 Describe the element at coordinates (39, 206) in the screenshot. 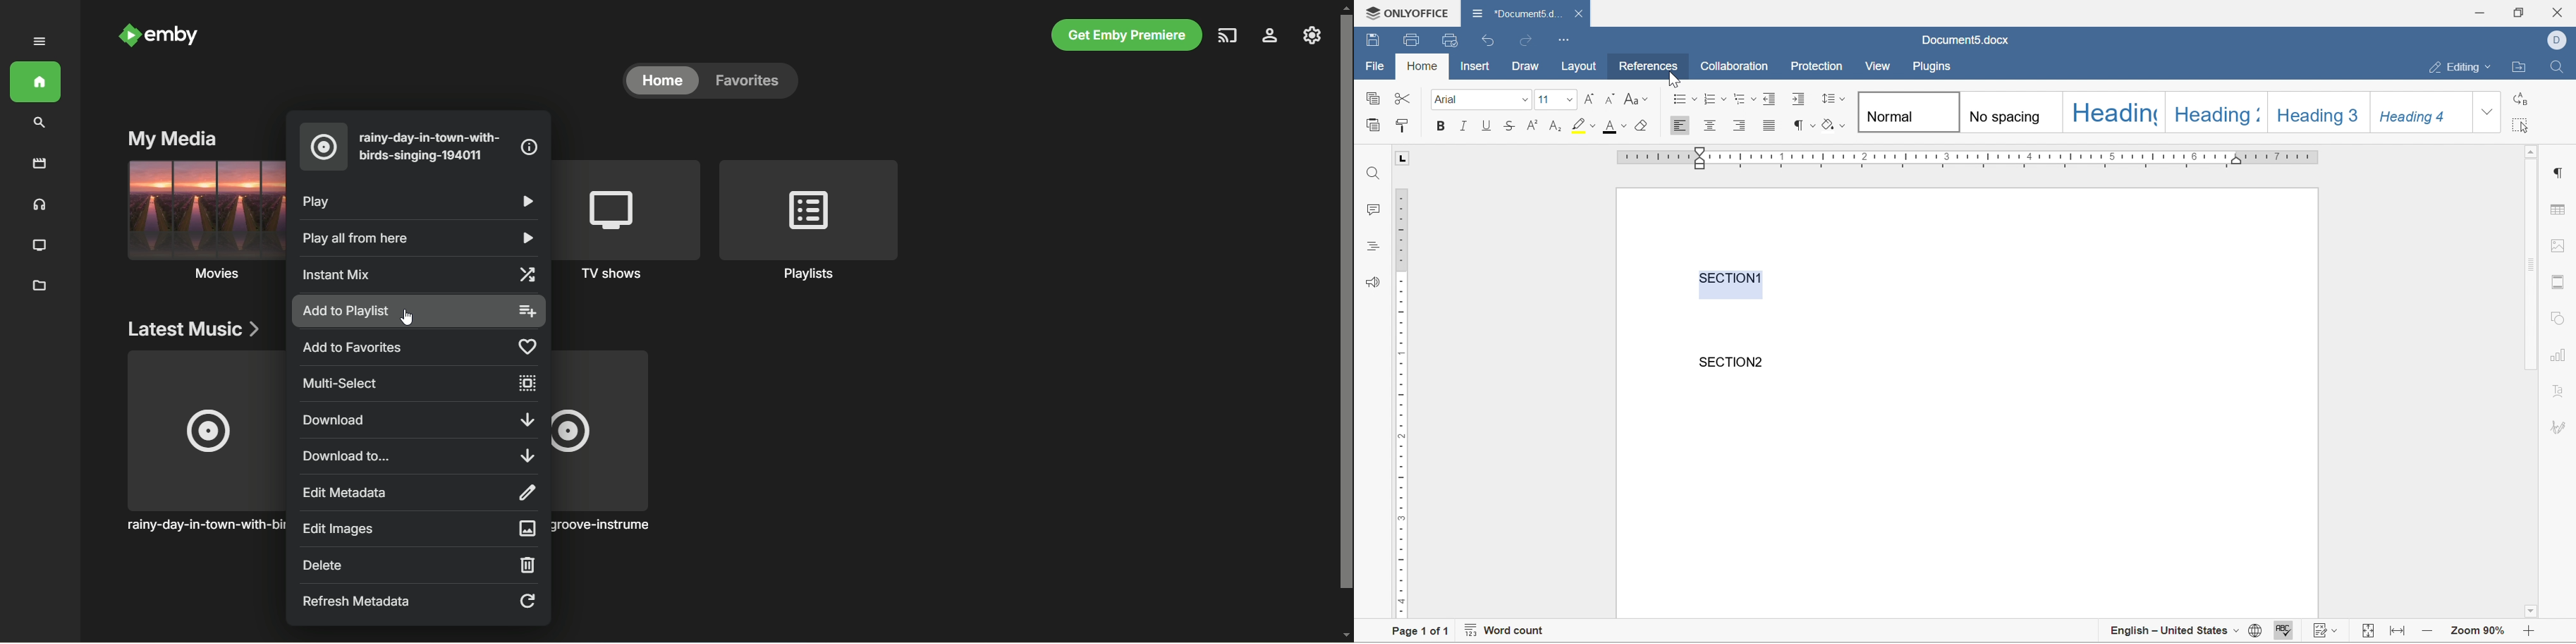

I see `music` at that location.